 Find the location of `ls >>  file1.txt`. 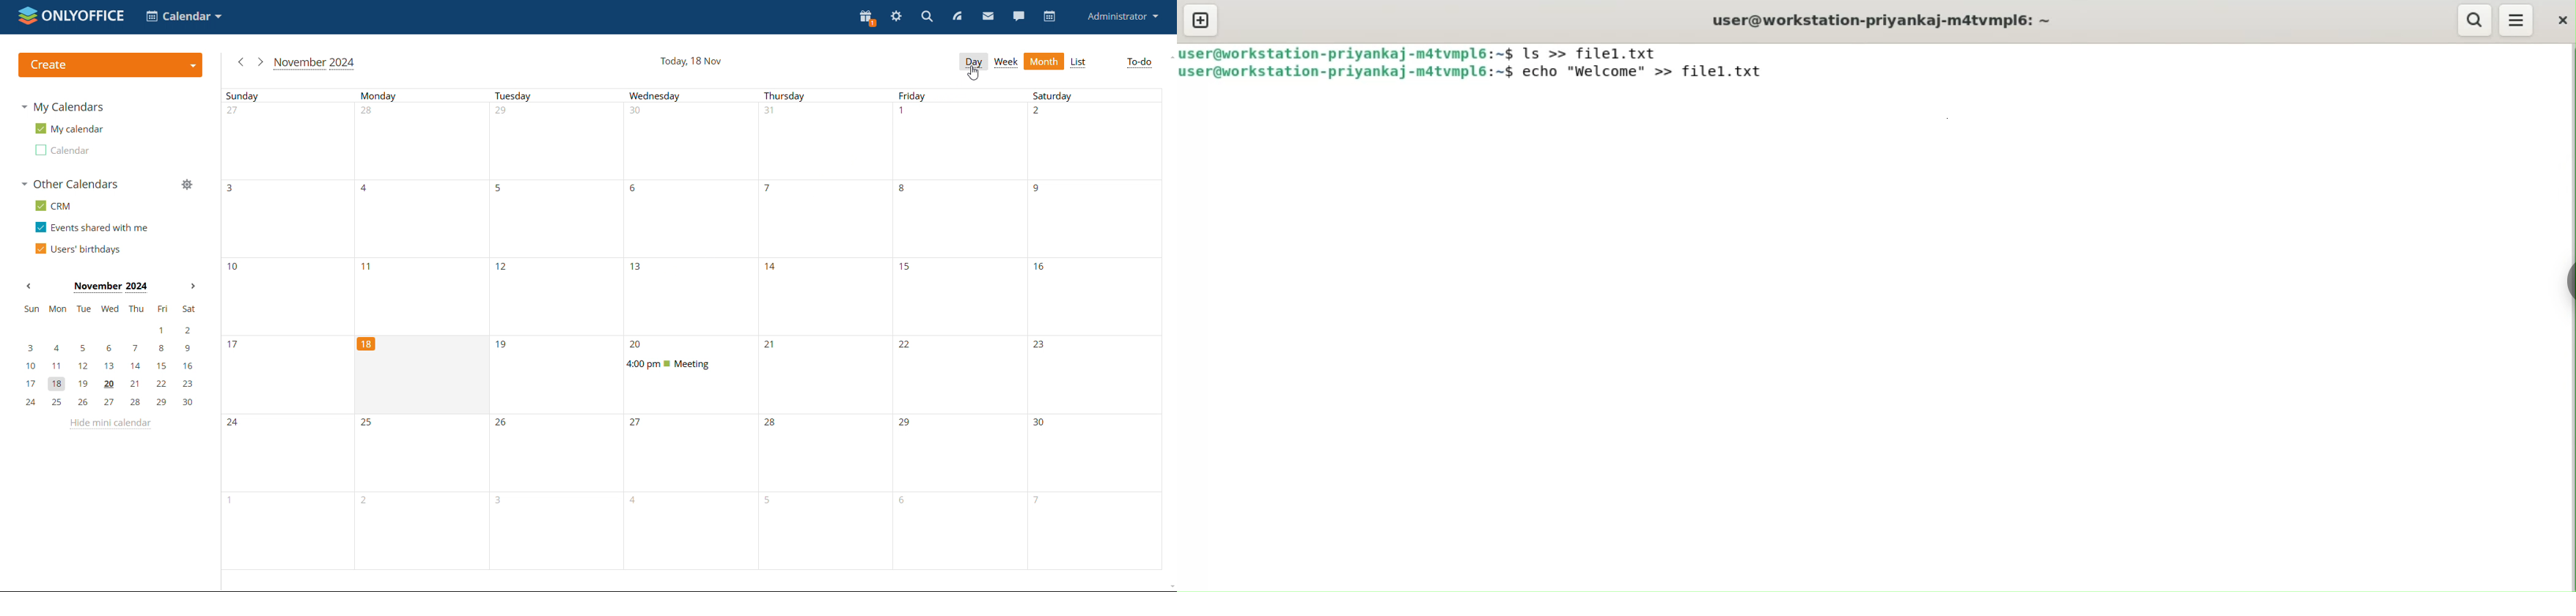

ls >>  file1.txt is located at coordinates (1600, 53).